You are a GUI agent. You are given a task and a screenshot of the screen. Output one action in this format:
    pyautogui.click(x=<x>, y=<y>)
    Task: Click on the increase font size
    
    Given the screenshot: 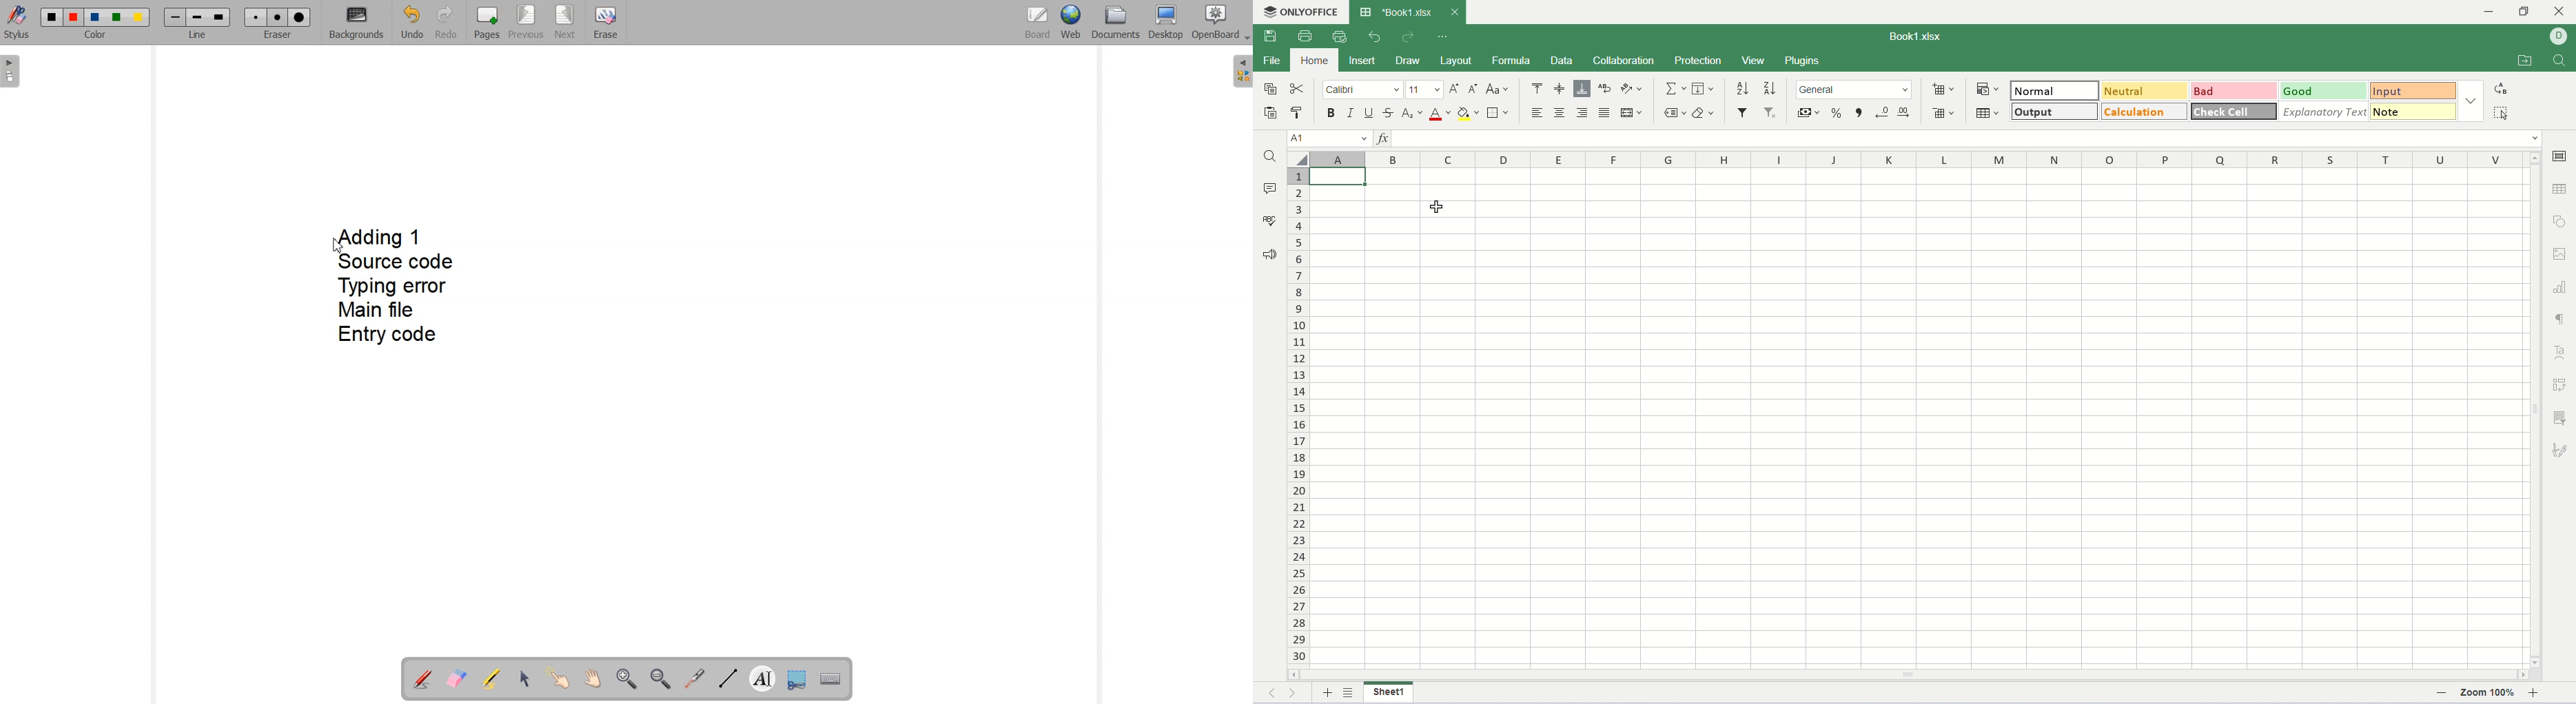 What is the action you would take?
    pyautogui.click(x=1455, y=87)
    